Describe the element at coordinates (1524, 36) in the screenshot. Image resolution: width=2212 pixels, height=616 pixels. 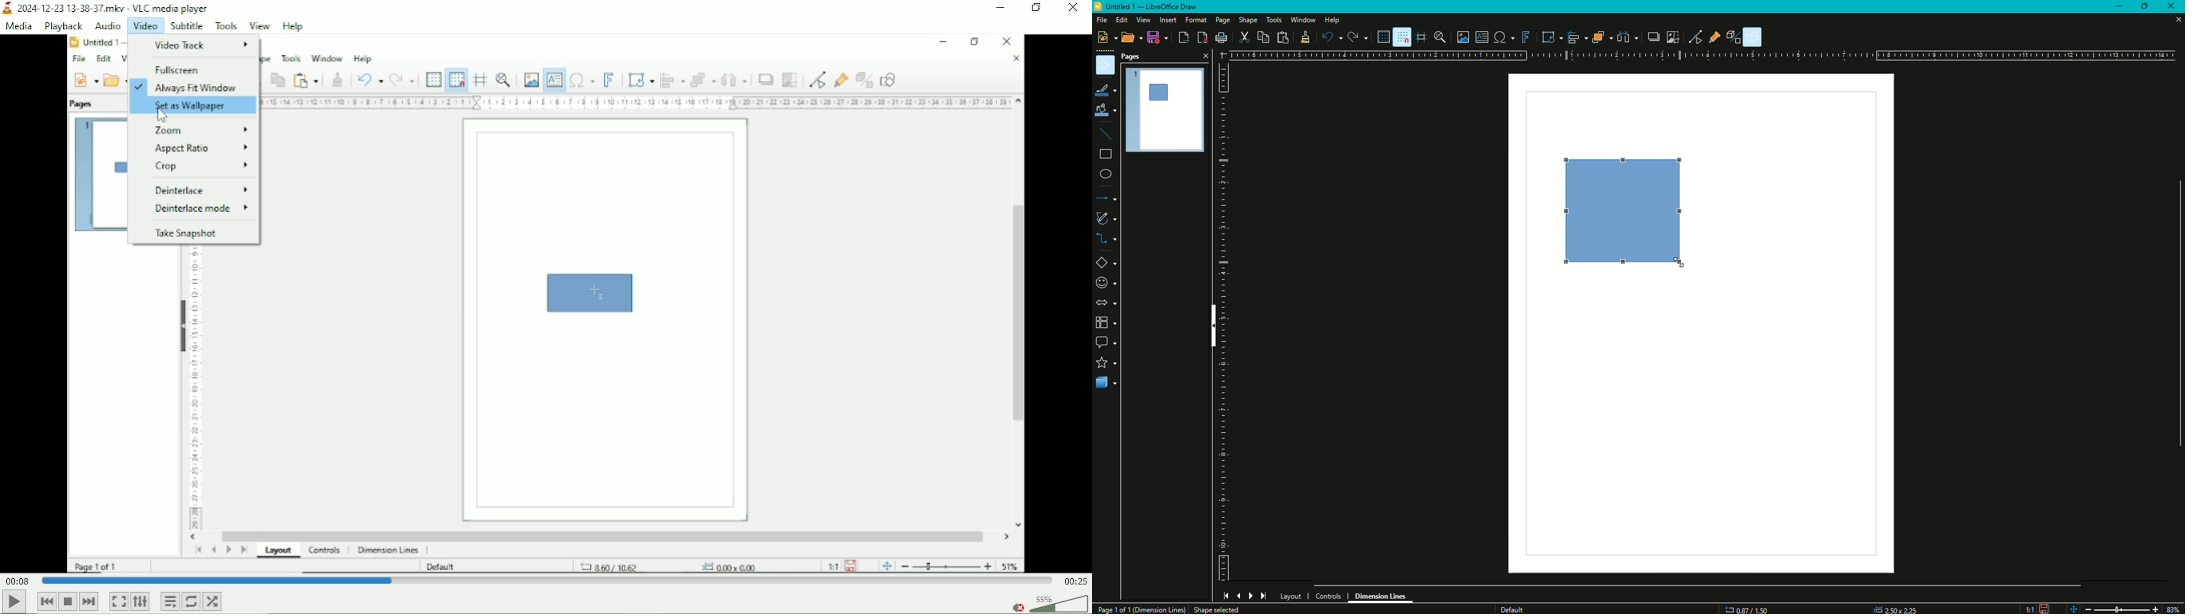
I see `Insert Fontwork Text` at that location.